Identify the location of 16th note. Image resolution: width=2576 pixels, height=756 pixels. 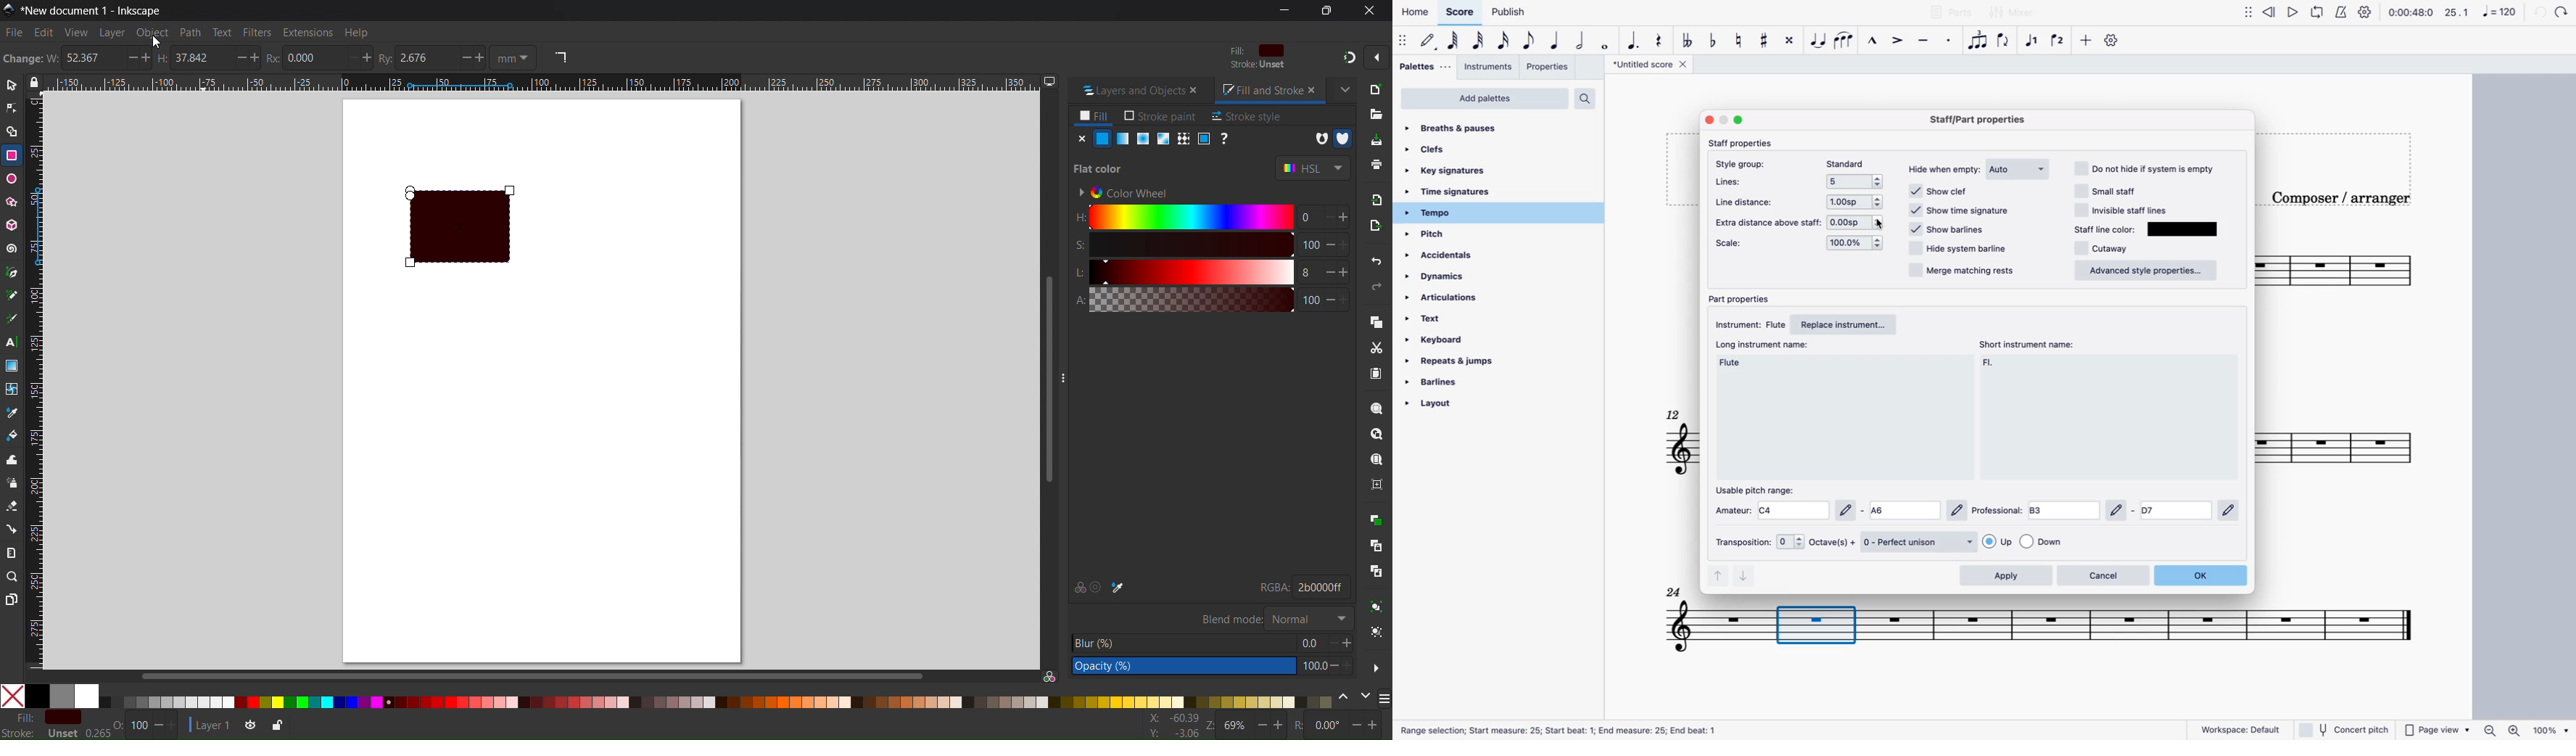
(1504, 41).